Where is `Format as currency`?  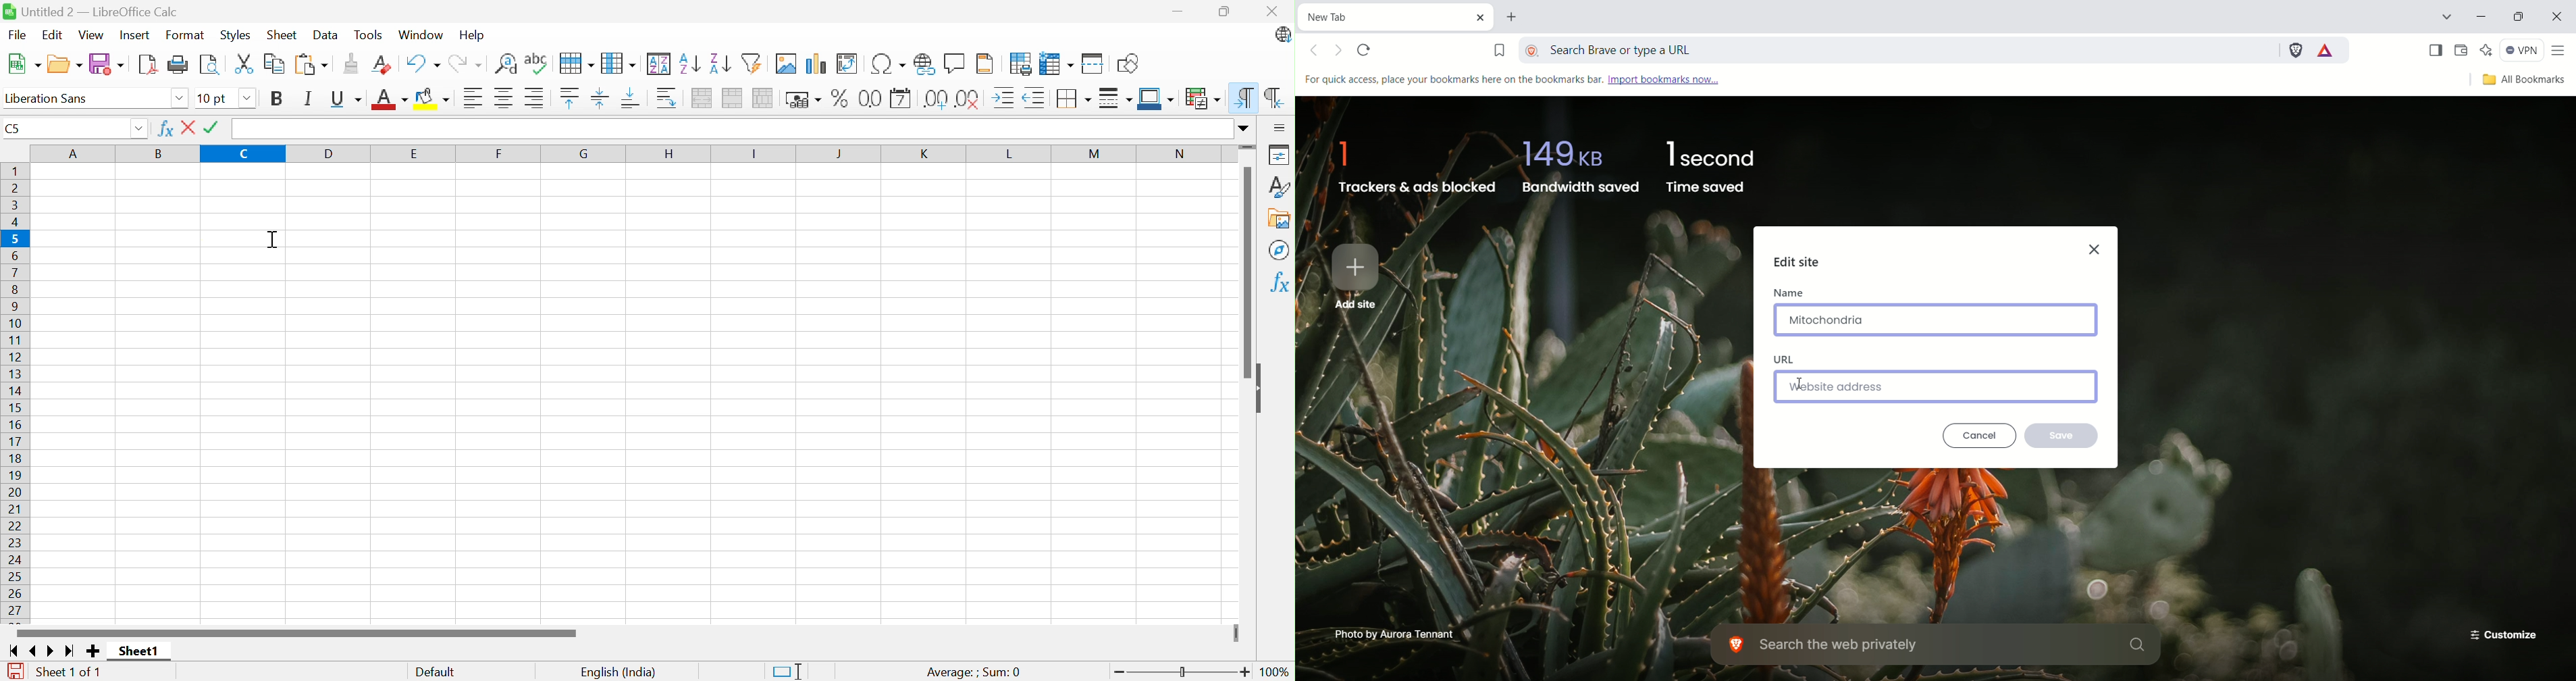
Format as currency is located at coordinates (806, 100).